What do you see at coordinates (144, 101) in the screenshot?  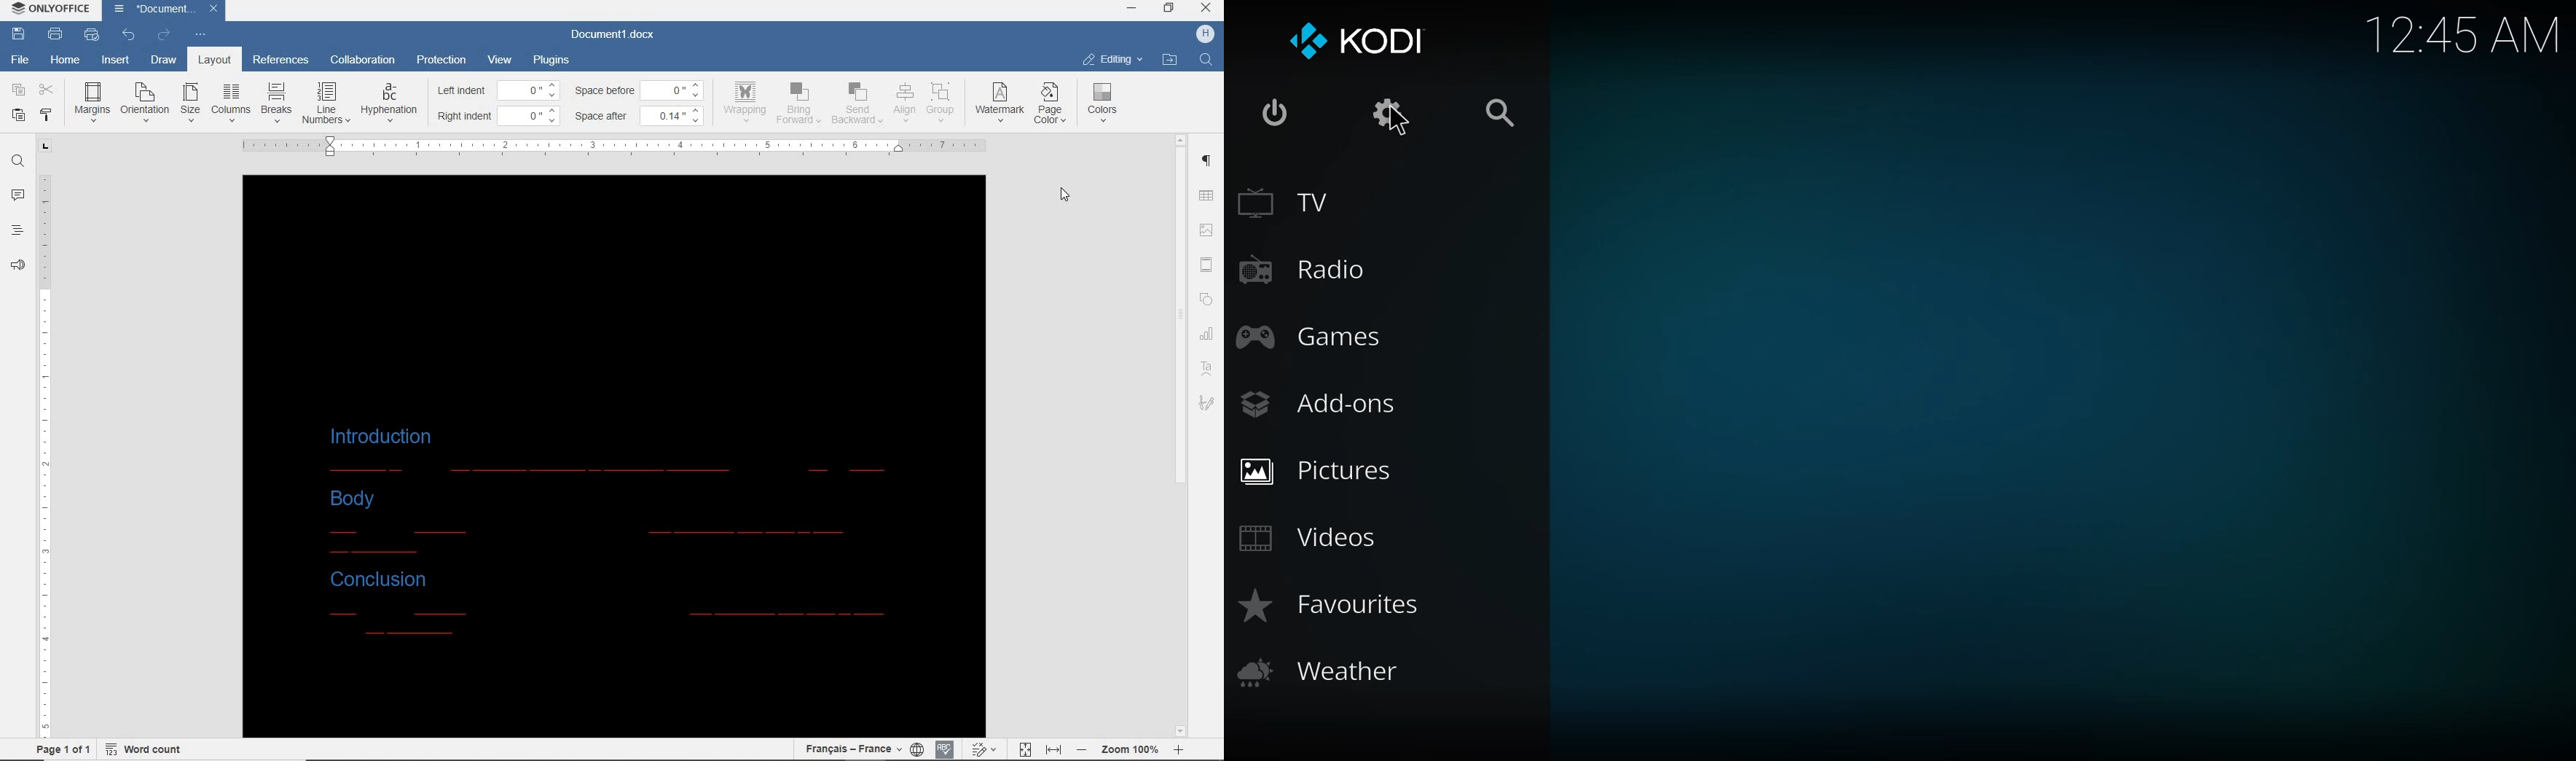 I see `orientation` at bounding box center [144, 101].